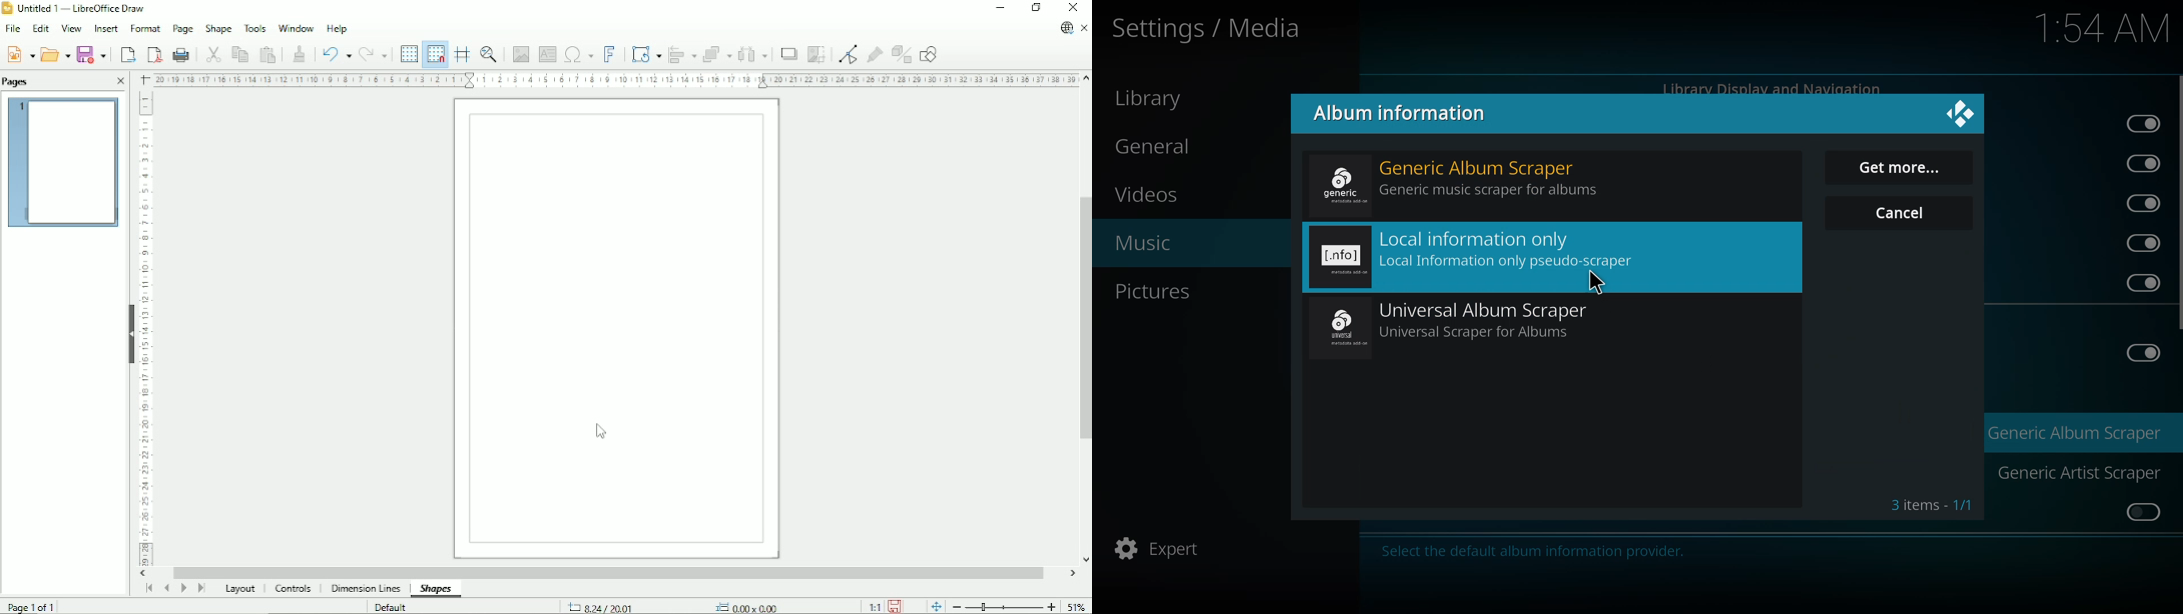 The height and width of the screenshot is (616, 2184). Describe the element at coordinates (873, 56) in the screenshot. I see `Show gluepoint functions` at that location.